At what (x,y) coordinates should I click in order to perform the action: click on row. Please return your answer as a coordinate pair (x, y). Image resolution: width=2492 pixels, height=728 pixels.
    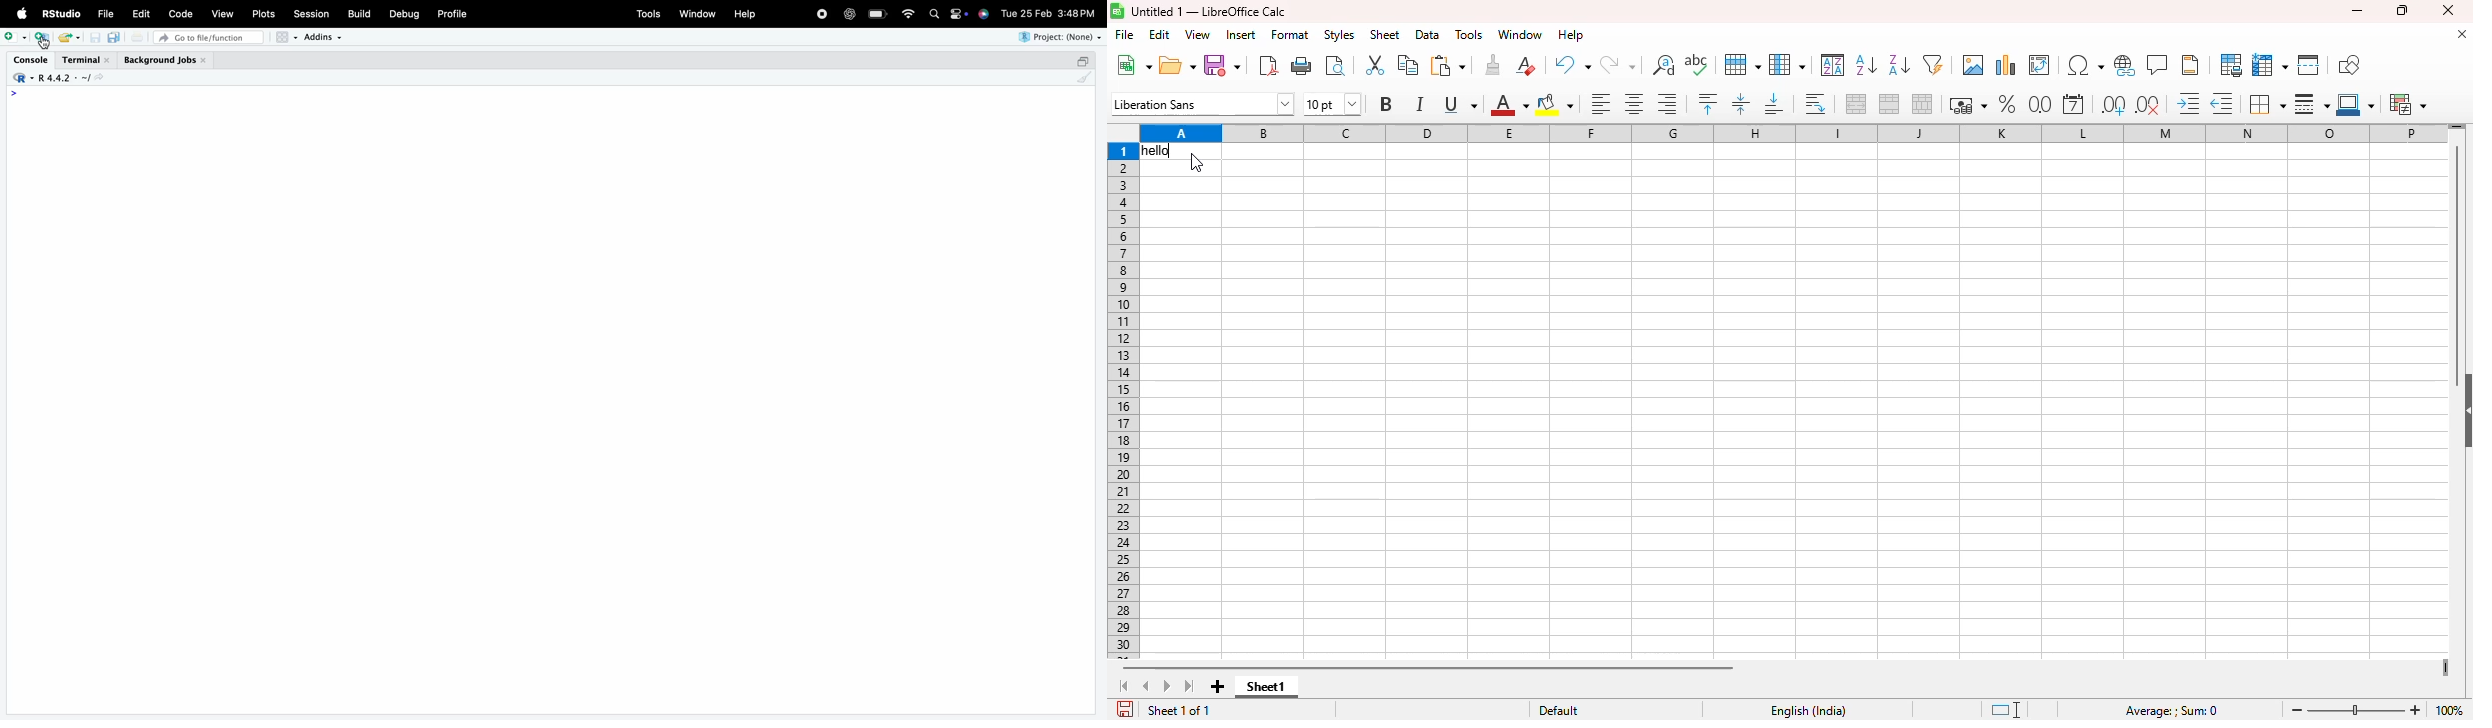
    Looking at the image, I should click on (1742, 64).